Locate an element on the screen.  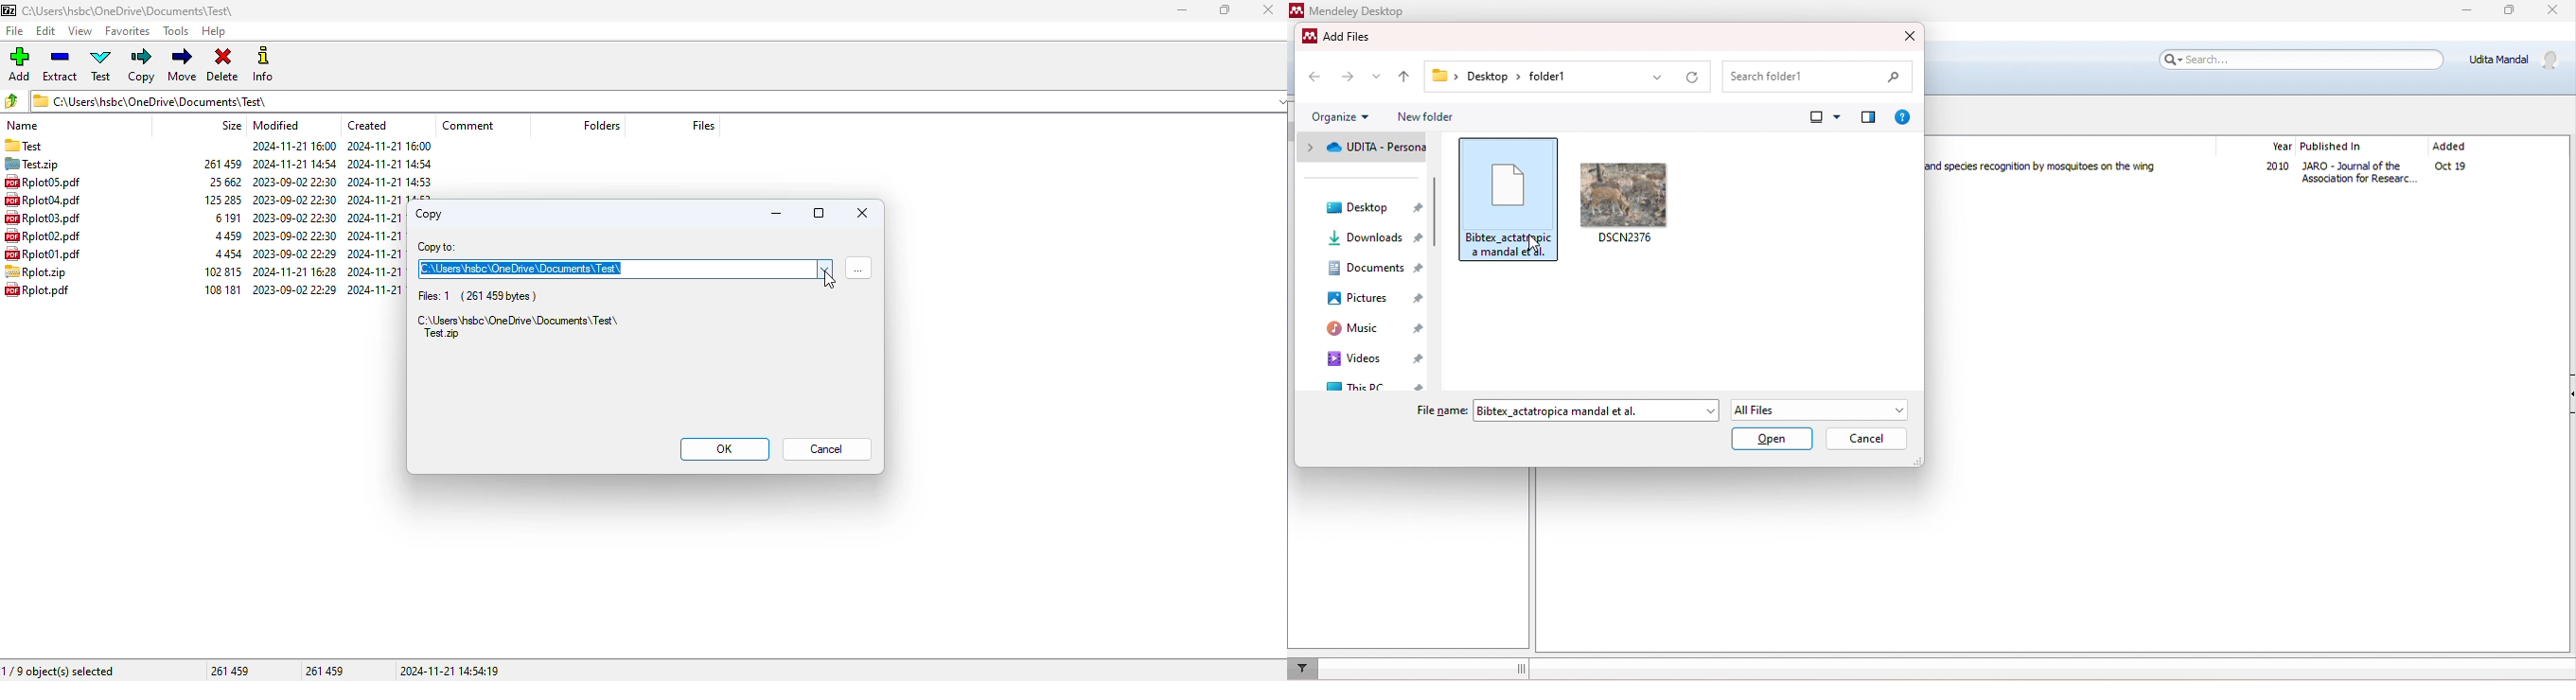
logo is located at coordinates (9, 10).